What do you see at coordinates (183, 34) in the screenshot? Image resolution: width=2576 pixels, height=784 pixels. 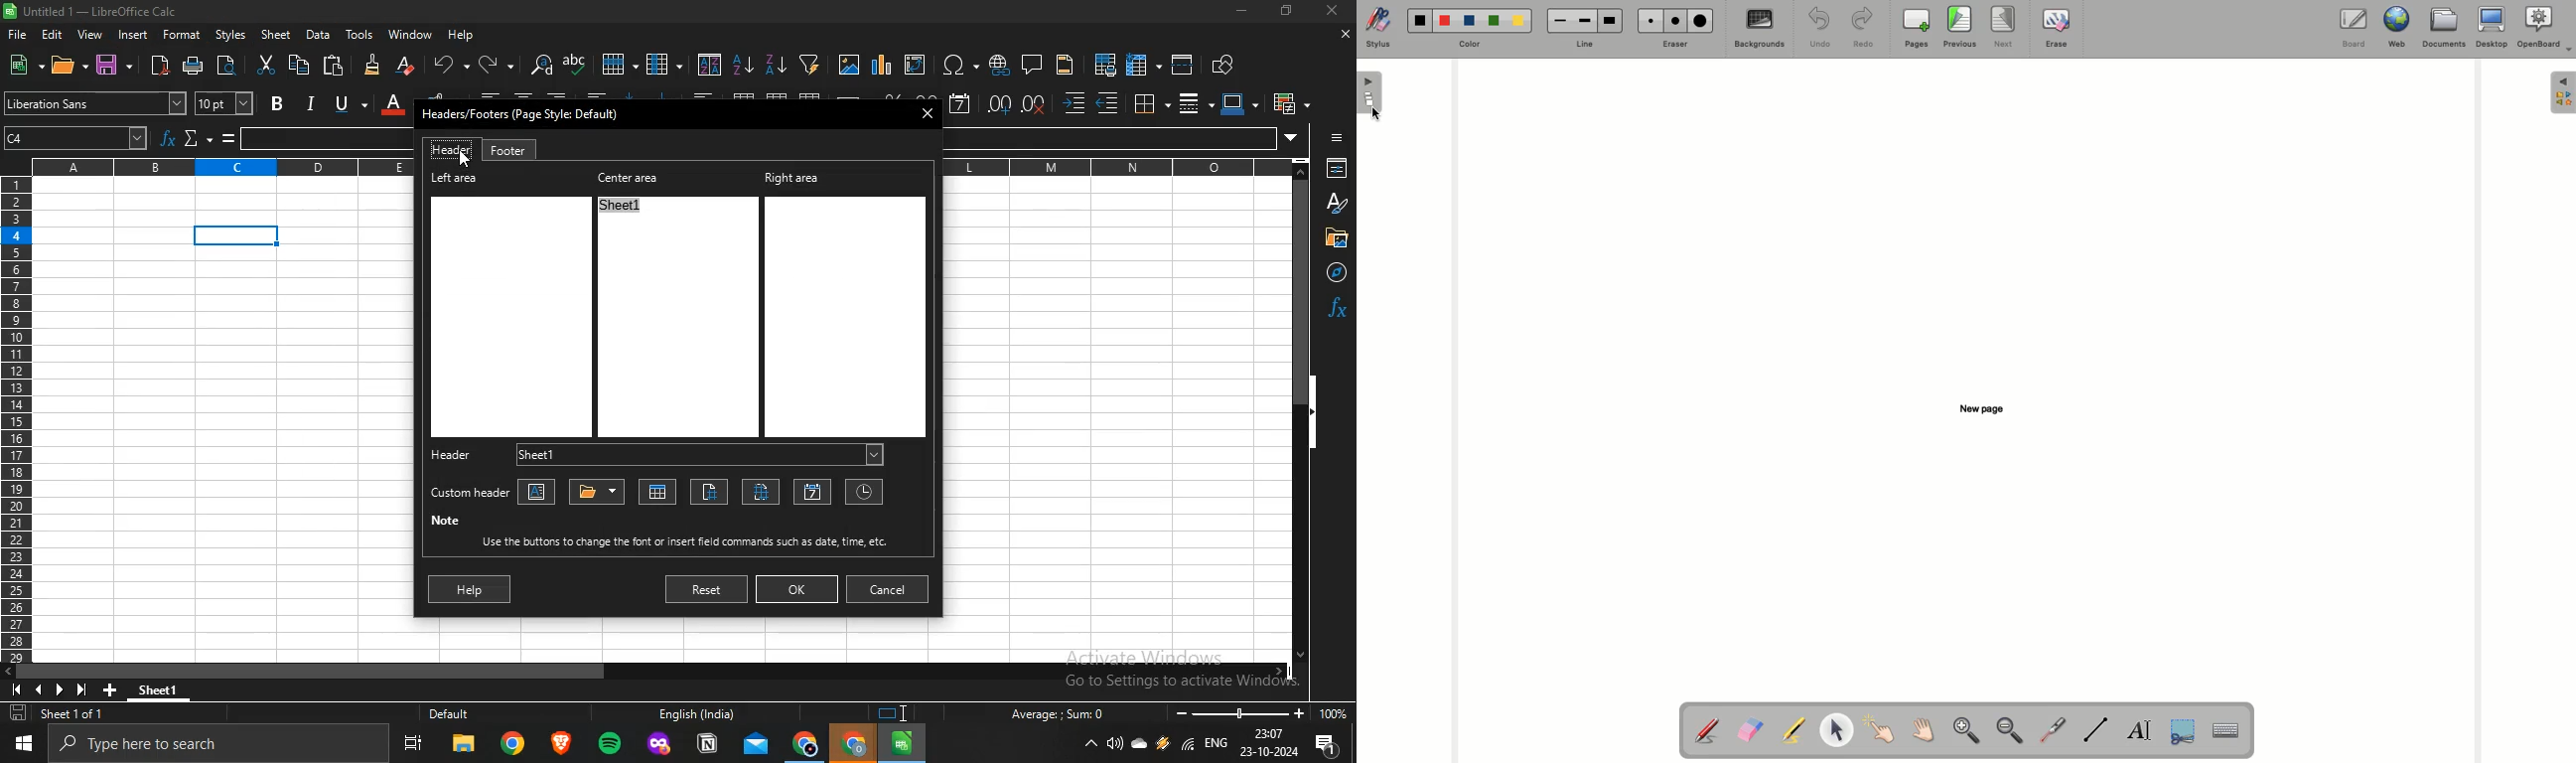 I see `format` at bounding box center [183, 34].